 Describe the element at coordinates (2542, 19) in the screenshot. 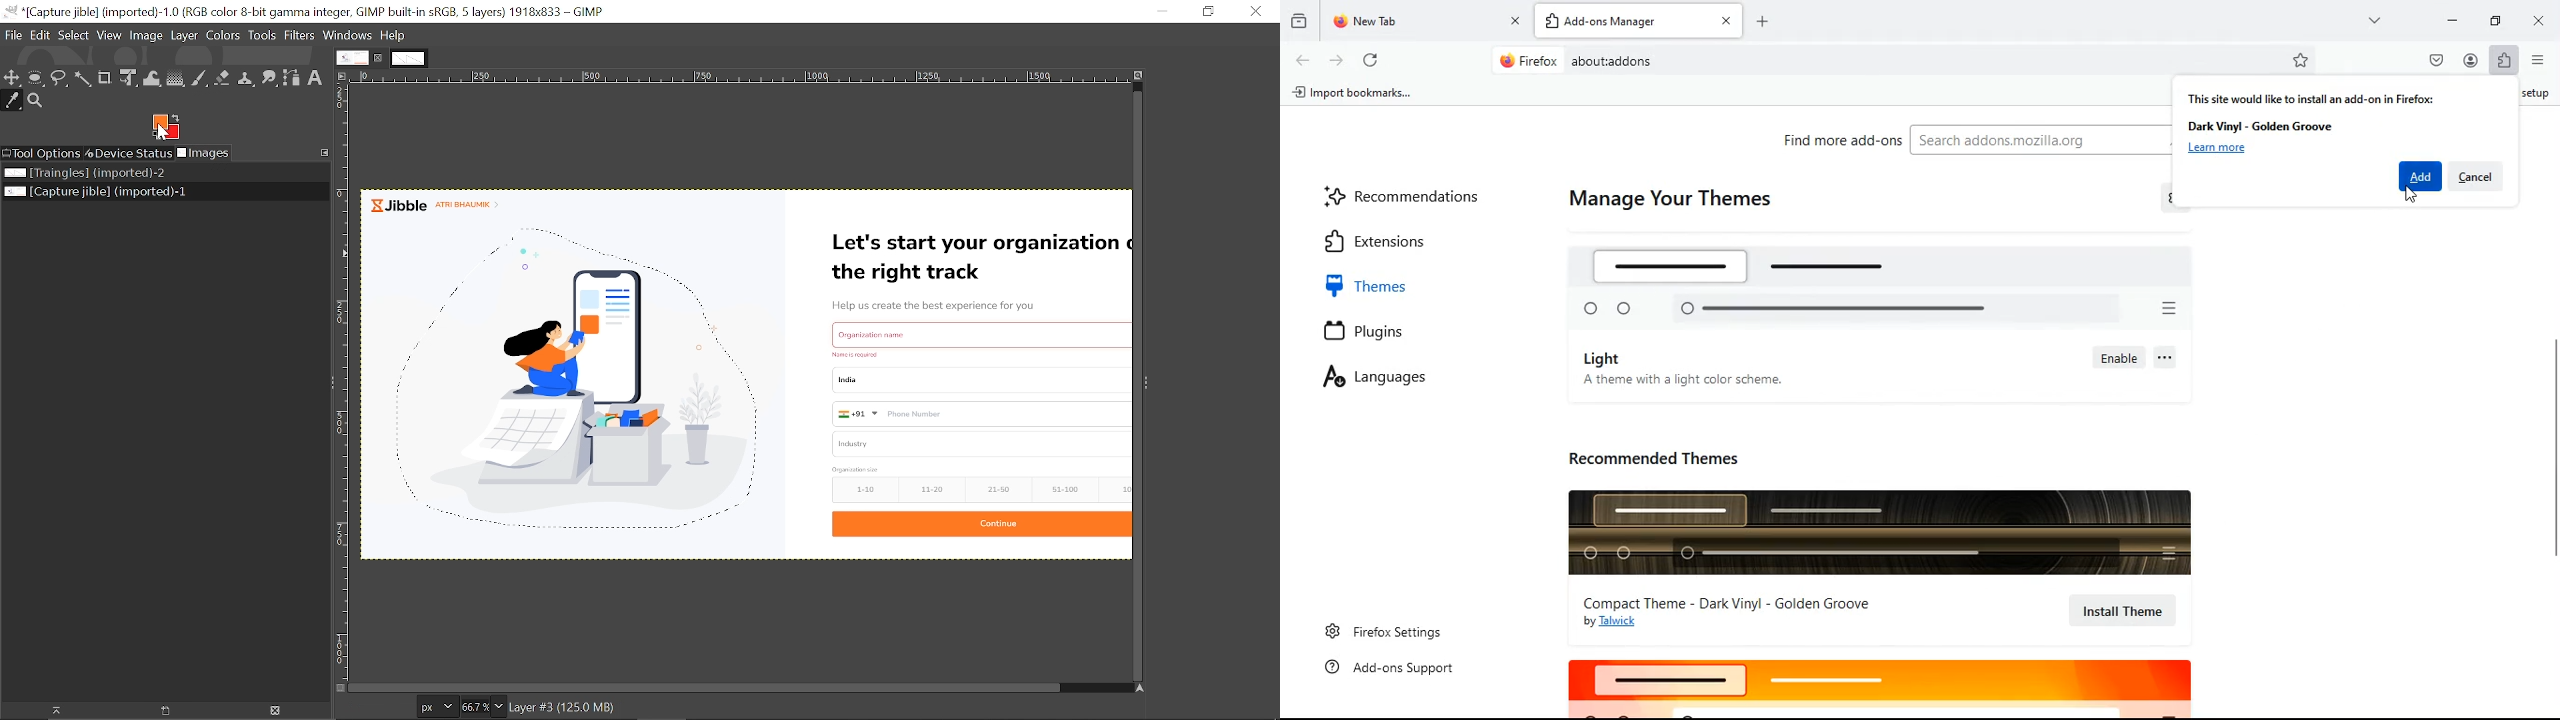

I see `close` at that location.